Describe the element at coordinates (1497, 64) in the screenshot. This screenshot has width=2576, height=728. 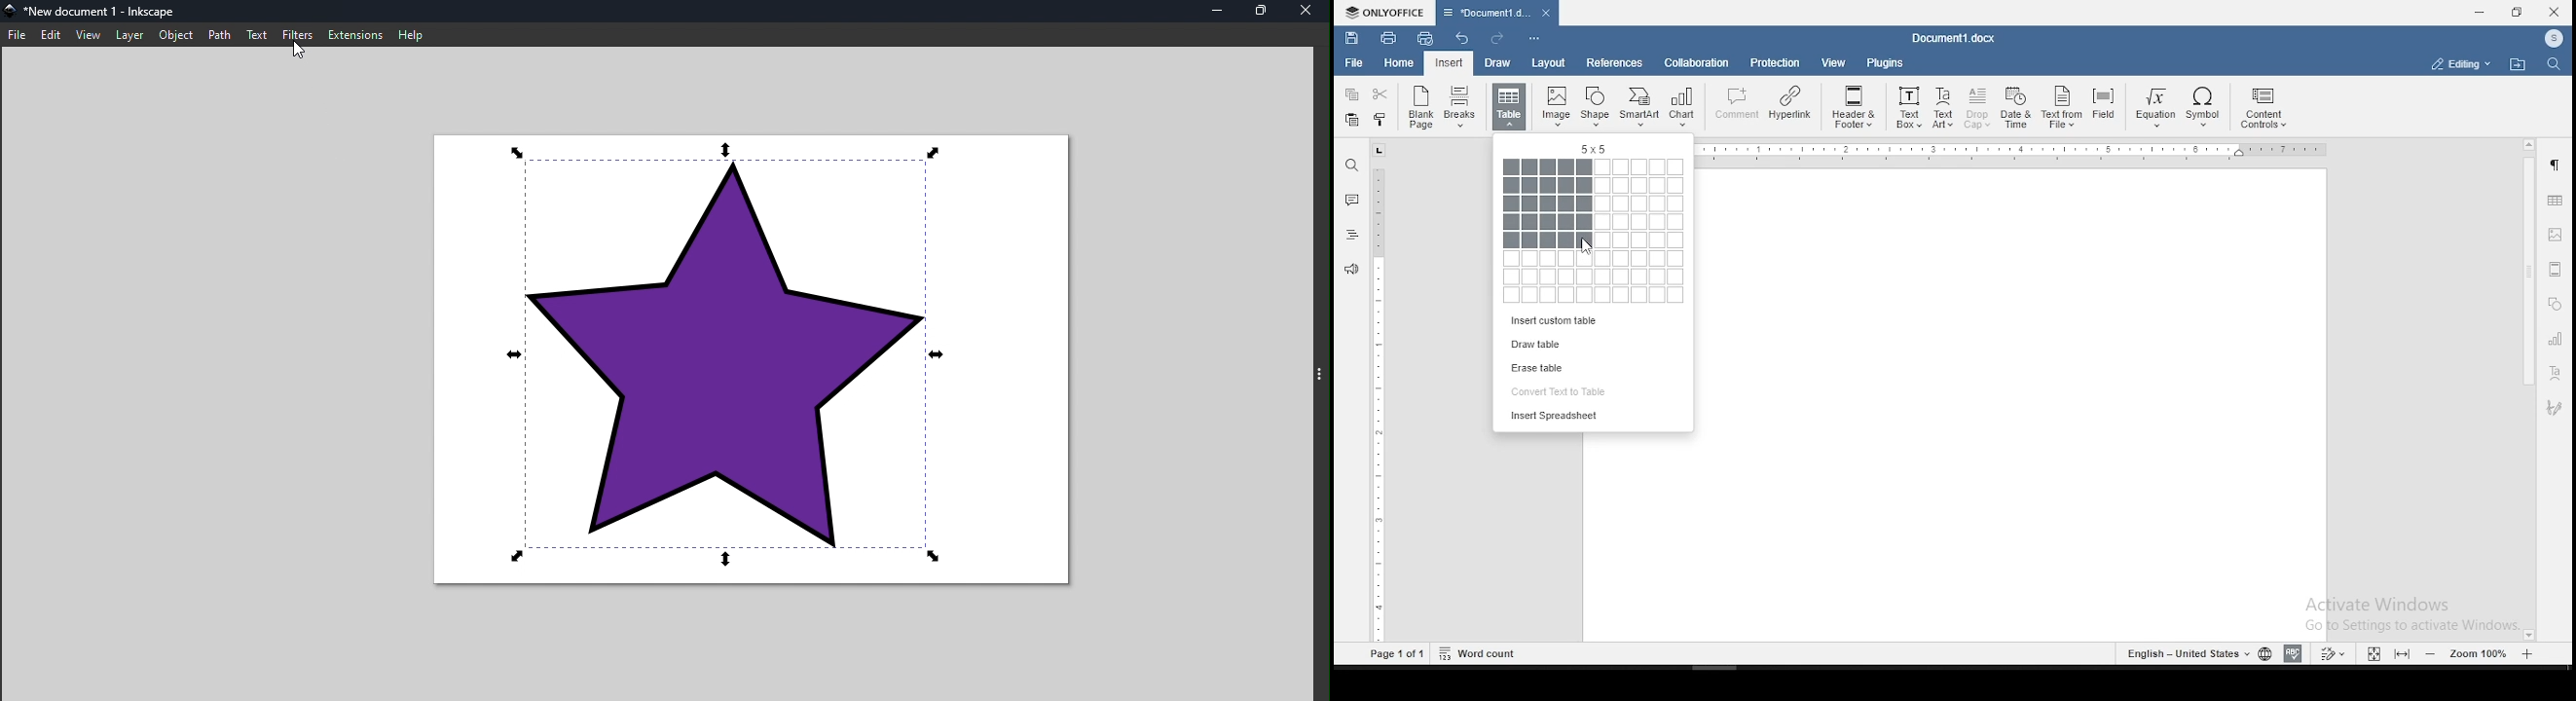
I see `draw` at that location.